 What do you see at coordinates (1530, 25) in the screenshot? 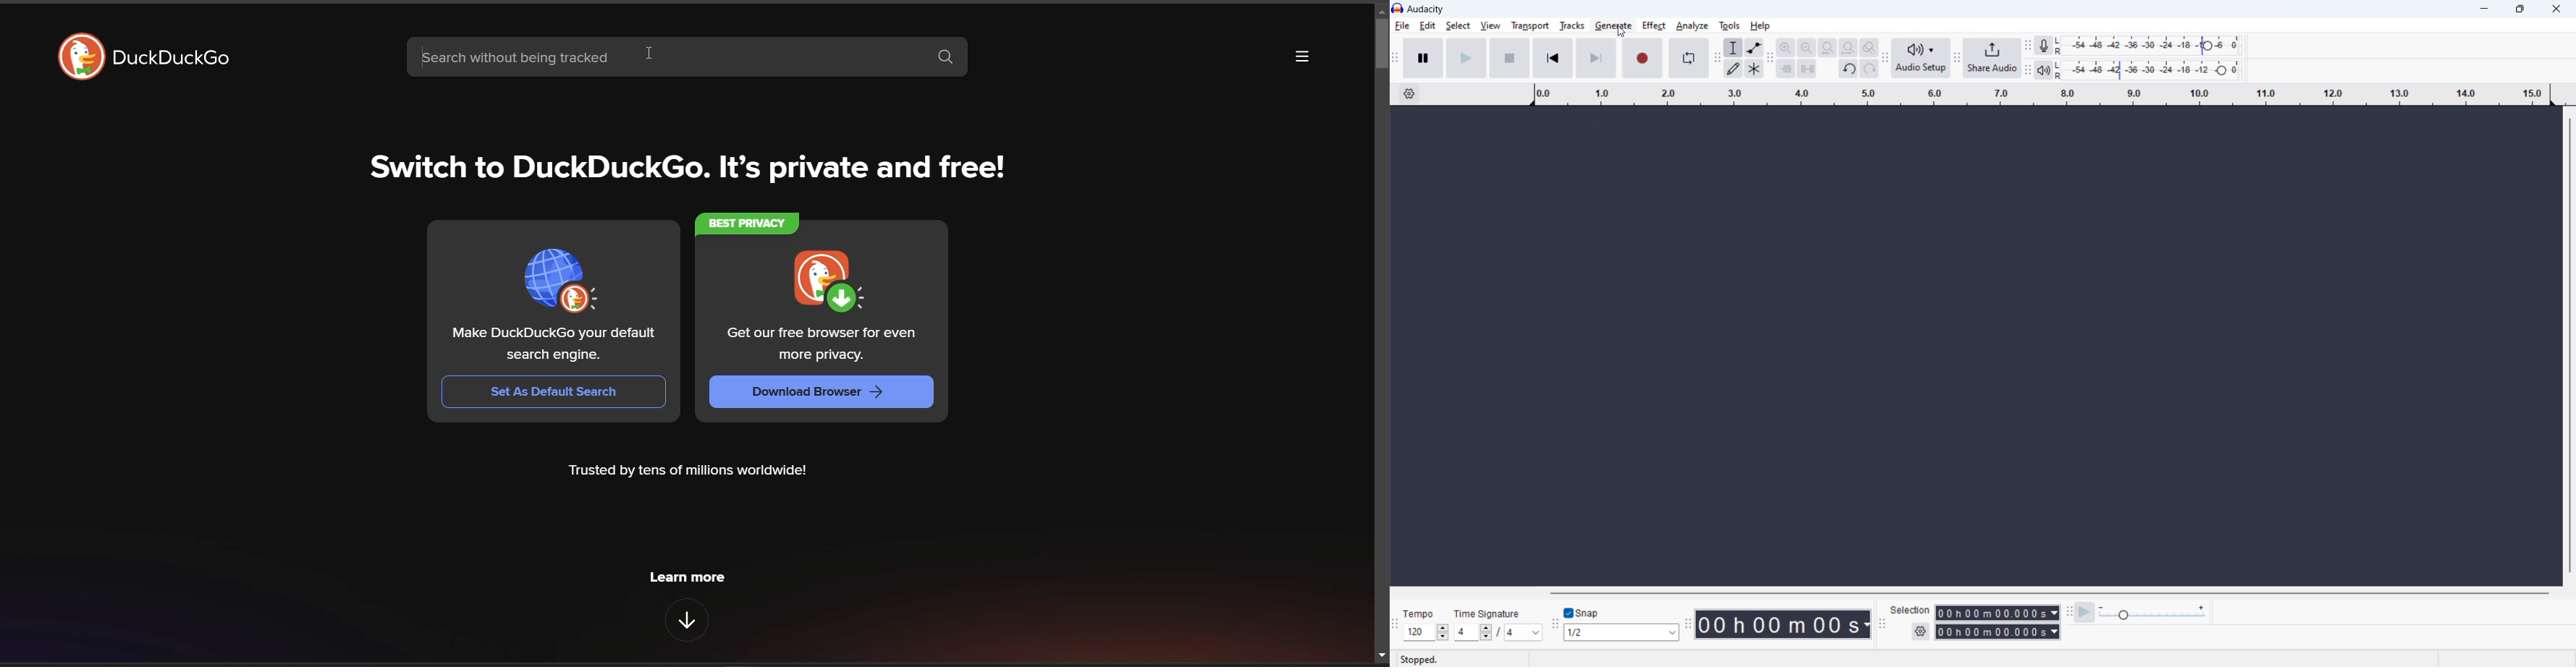
I see `transport` at bounding box center [1530, 25].